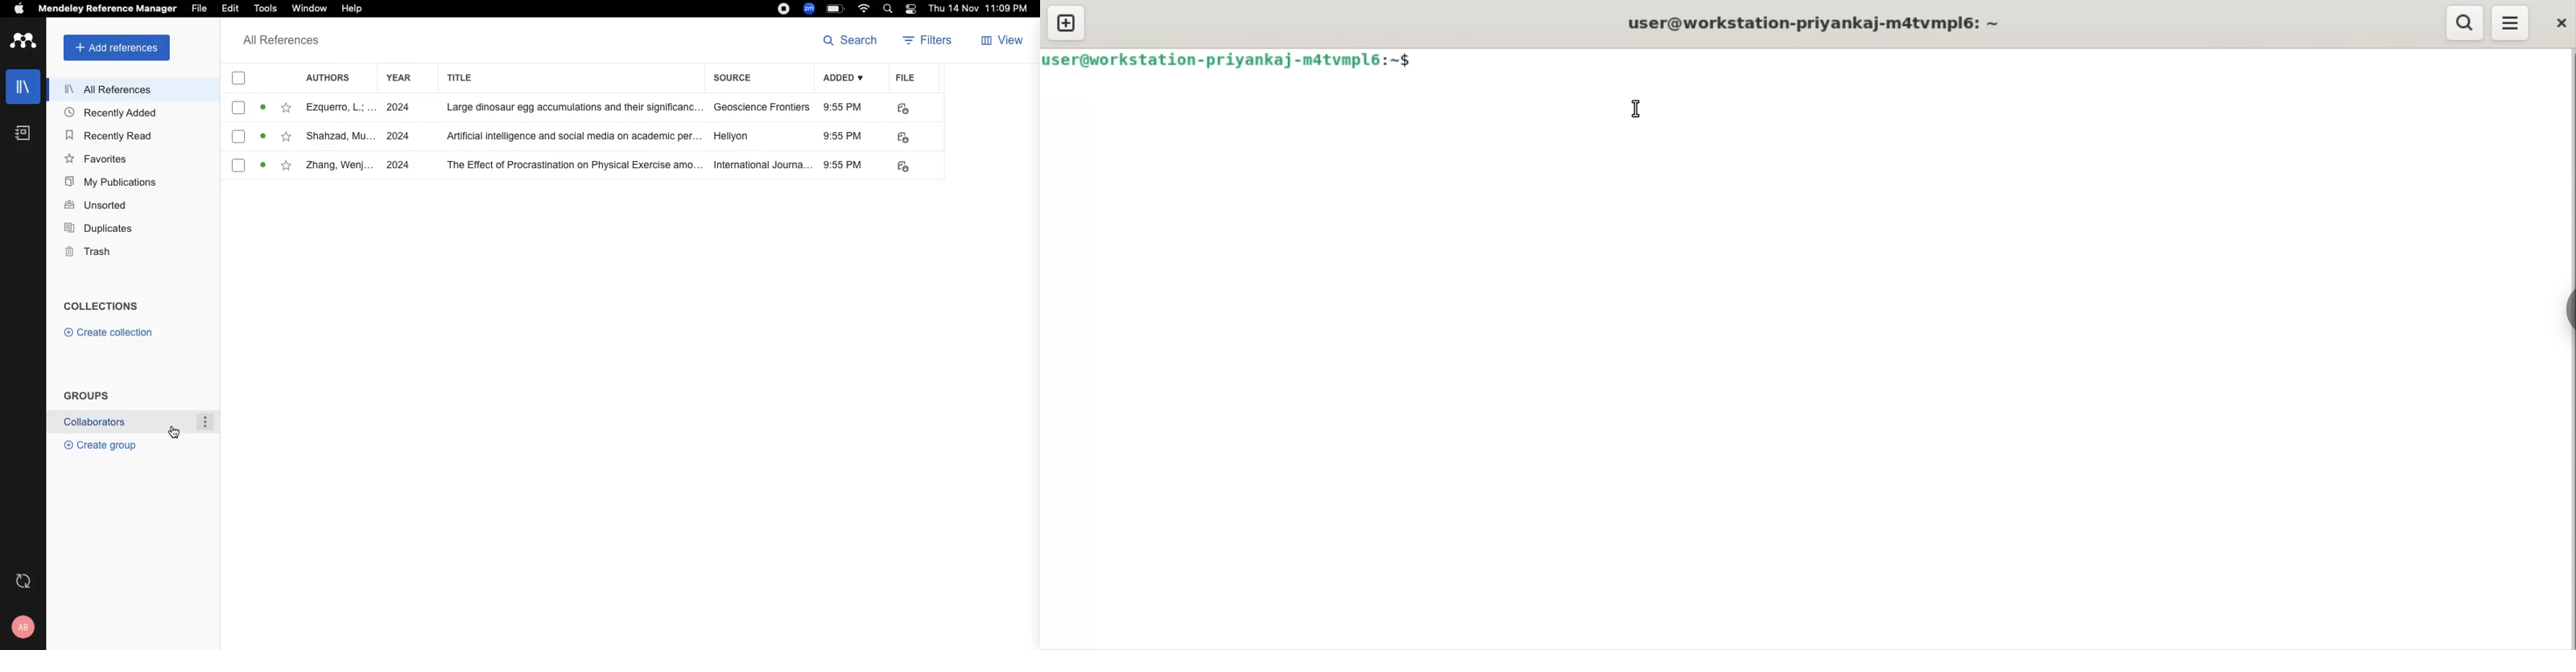 This screenshot has width=2576, height=672. Describe the element at coordinates (851, 41) in the screenshot. I see `search` at that location.